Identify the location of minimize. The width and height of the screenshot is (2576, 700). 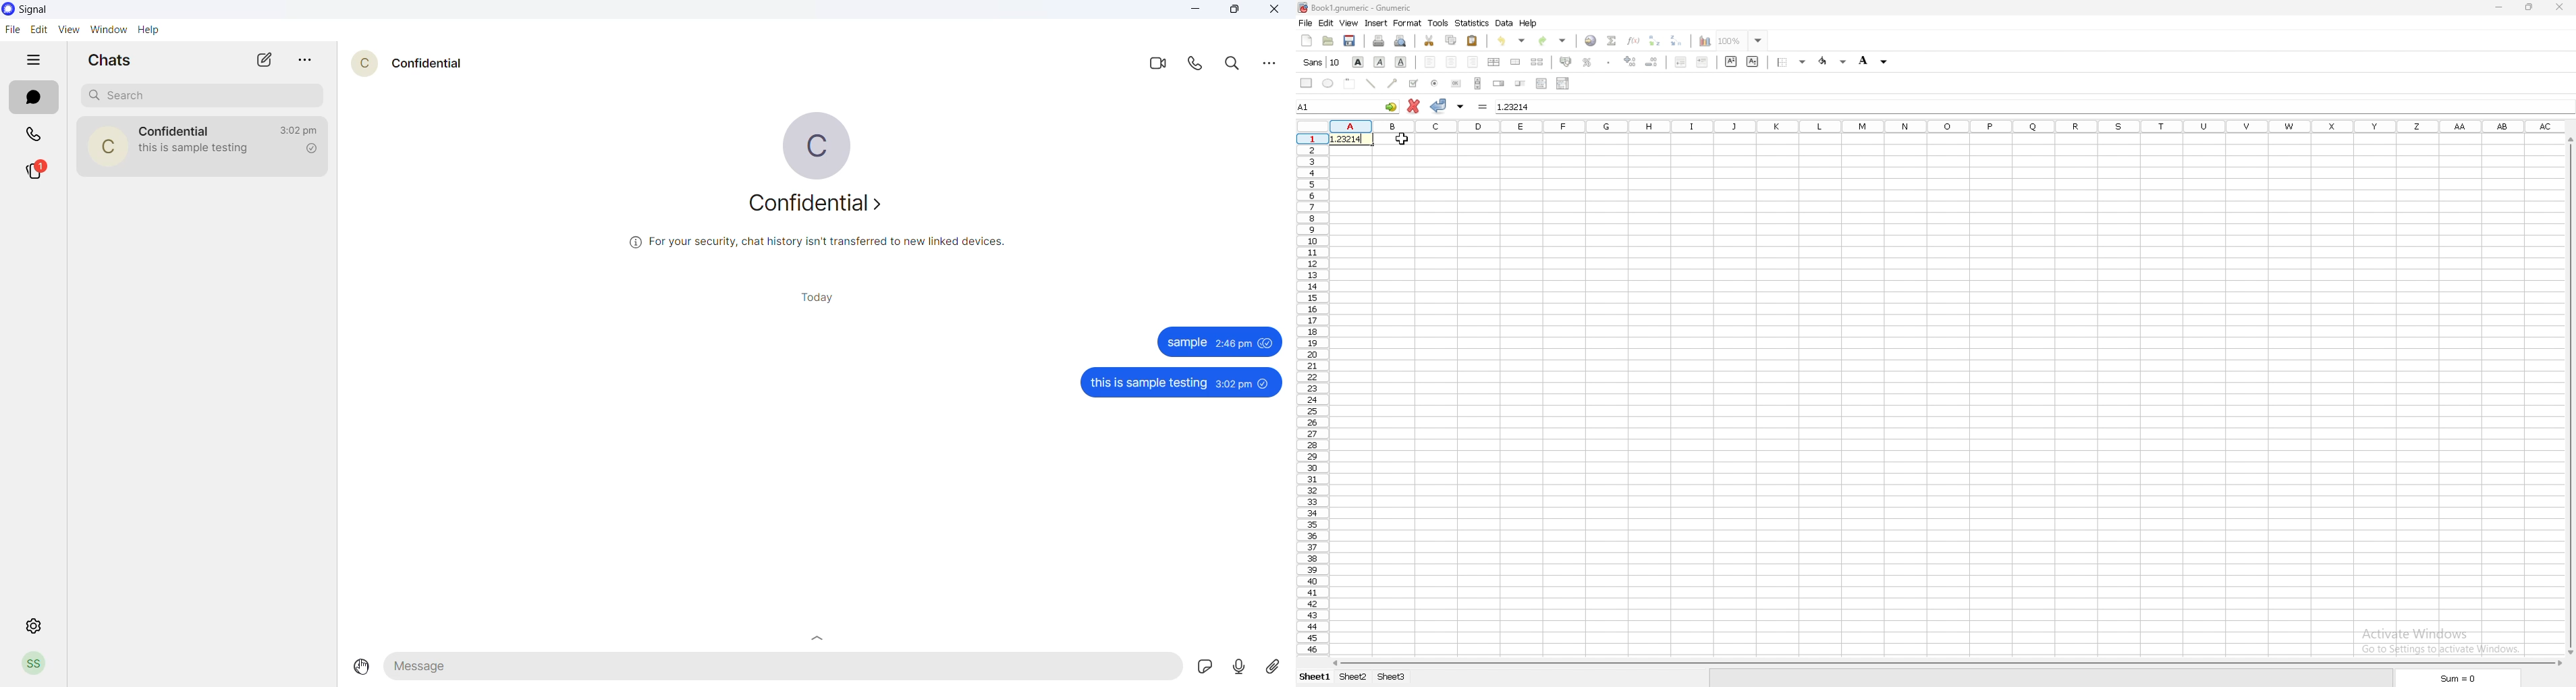
(2500, 6).